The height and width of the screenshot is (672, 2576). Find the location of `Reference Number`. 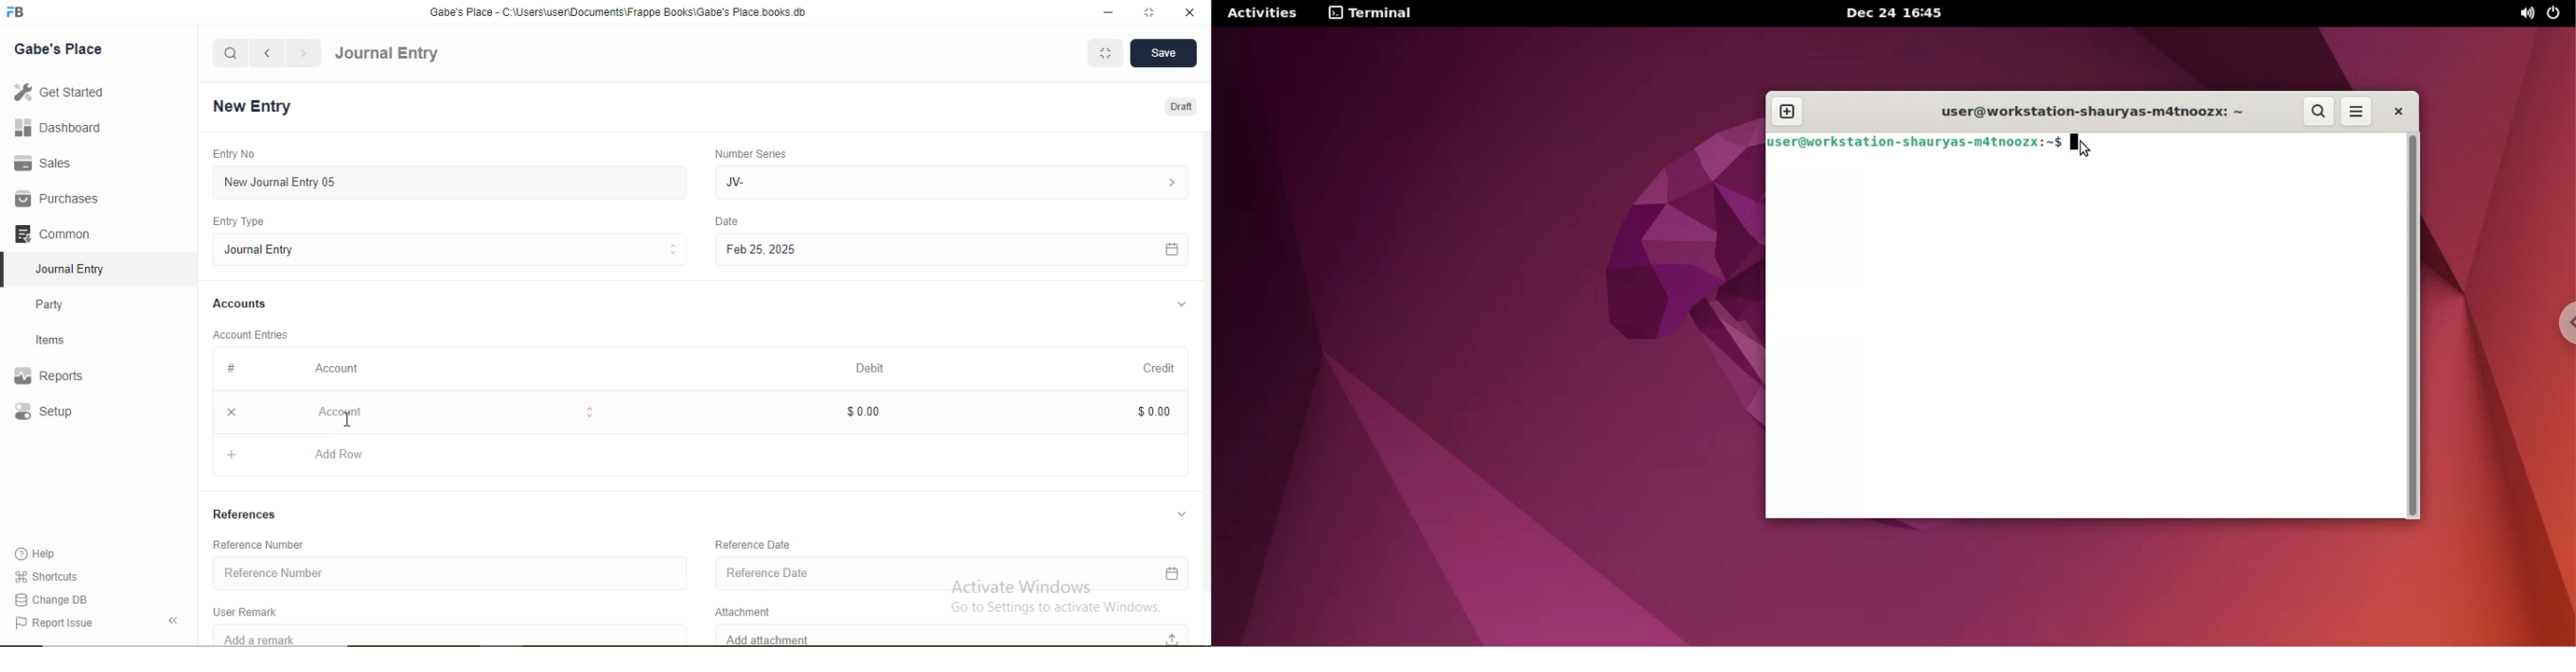

Reference Number is located at coordinates (450, 570).